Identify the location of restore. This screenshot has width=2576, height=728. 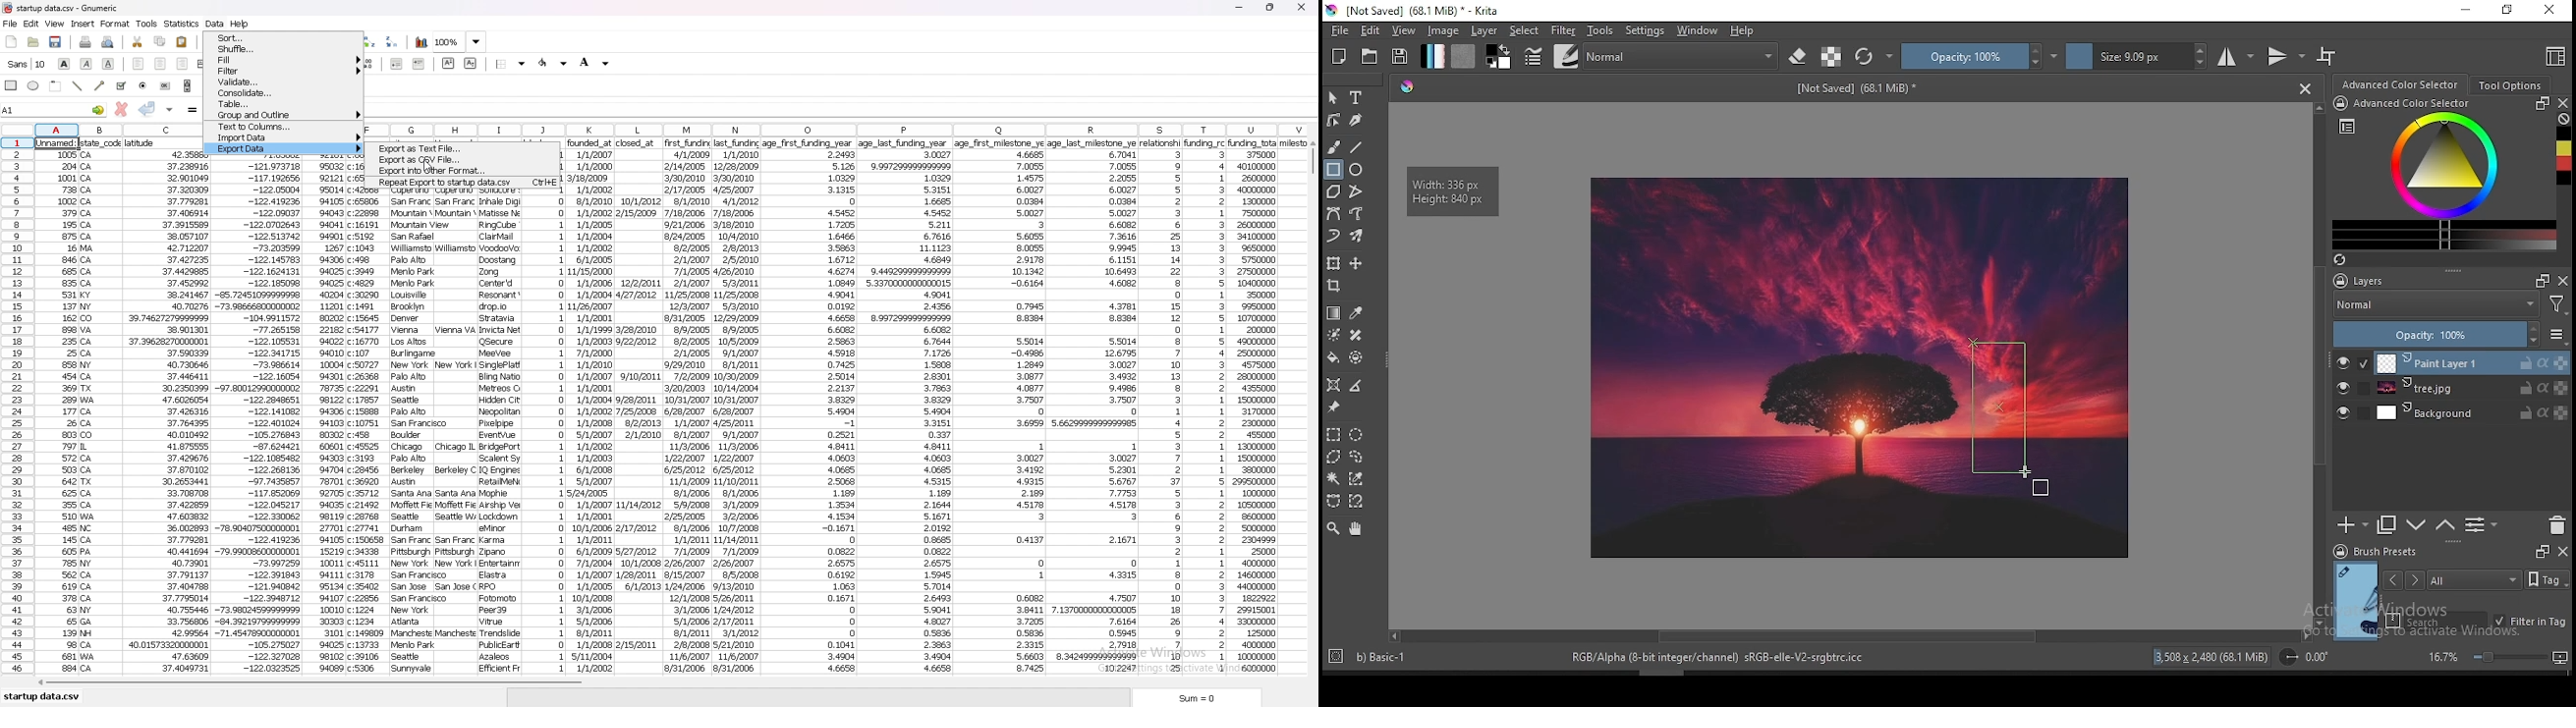
(2506, 11).